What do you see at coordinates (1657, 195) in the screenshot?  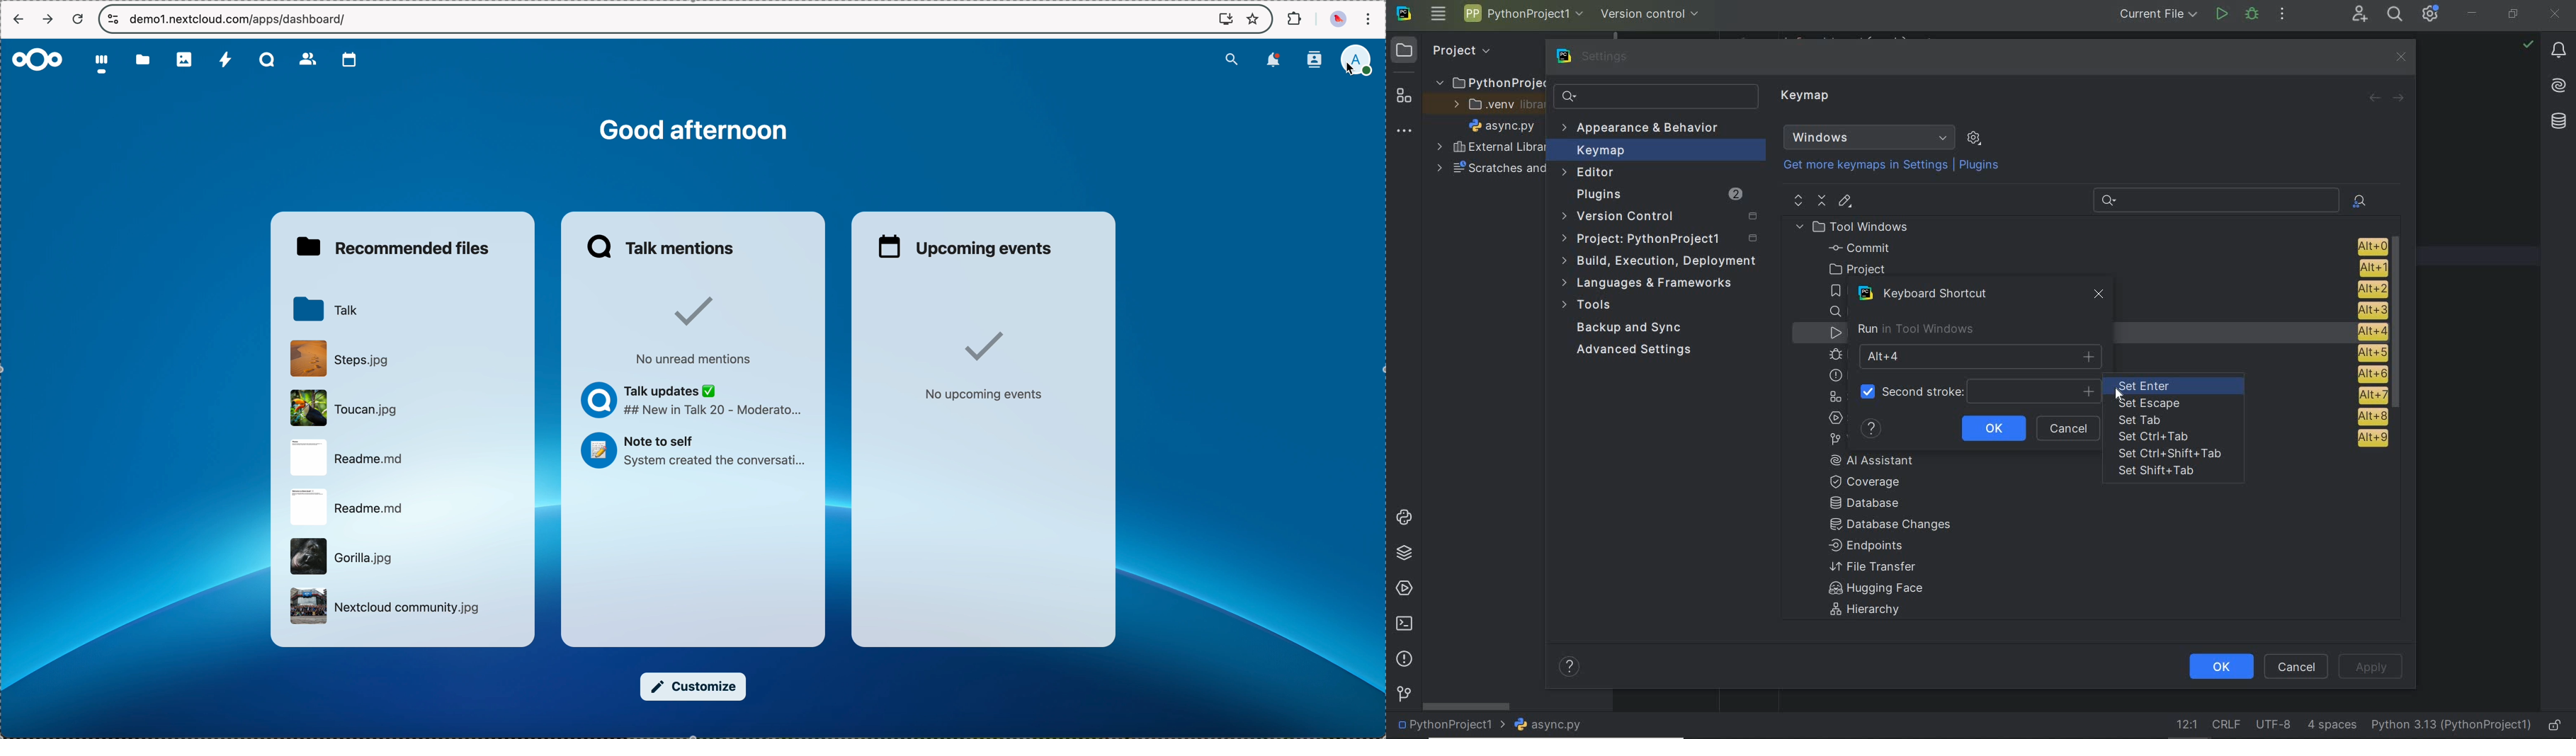 I see `Plugins` at bounding box center [1657, 195].